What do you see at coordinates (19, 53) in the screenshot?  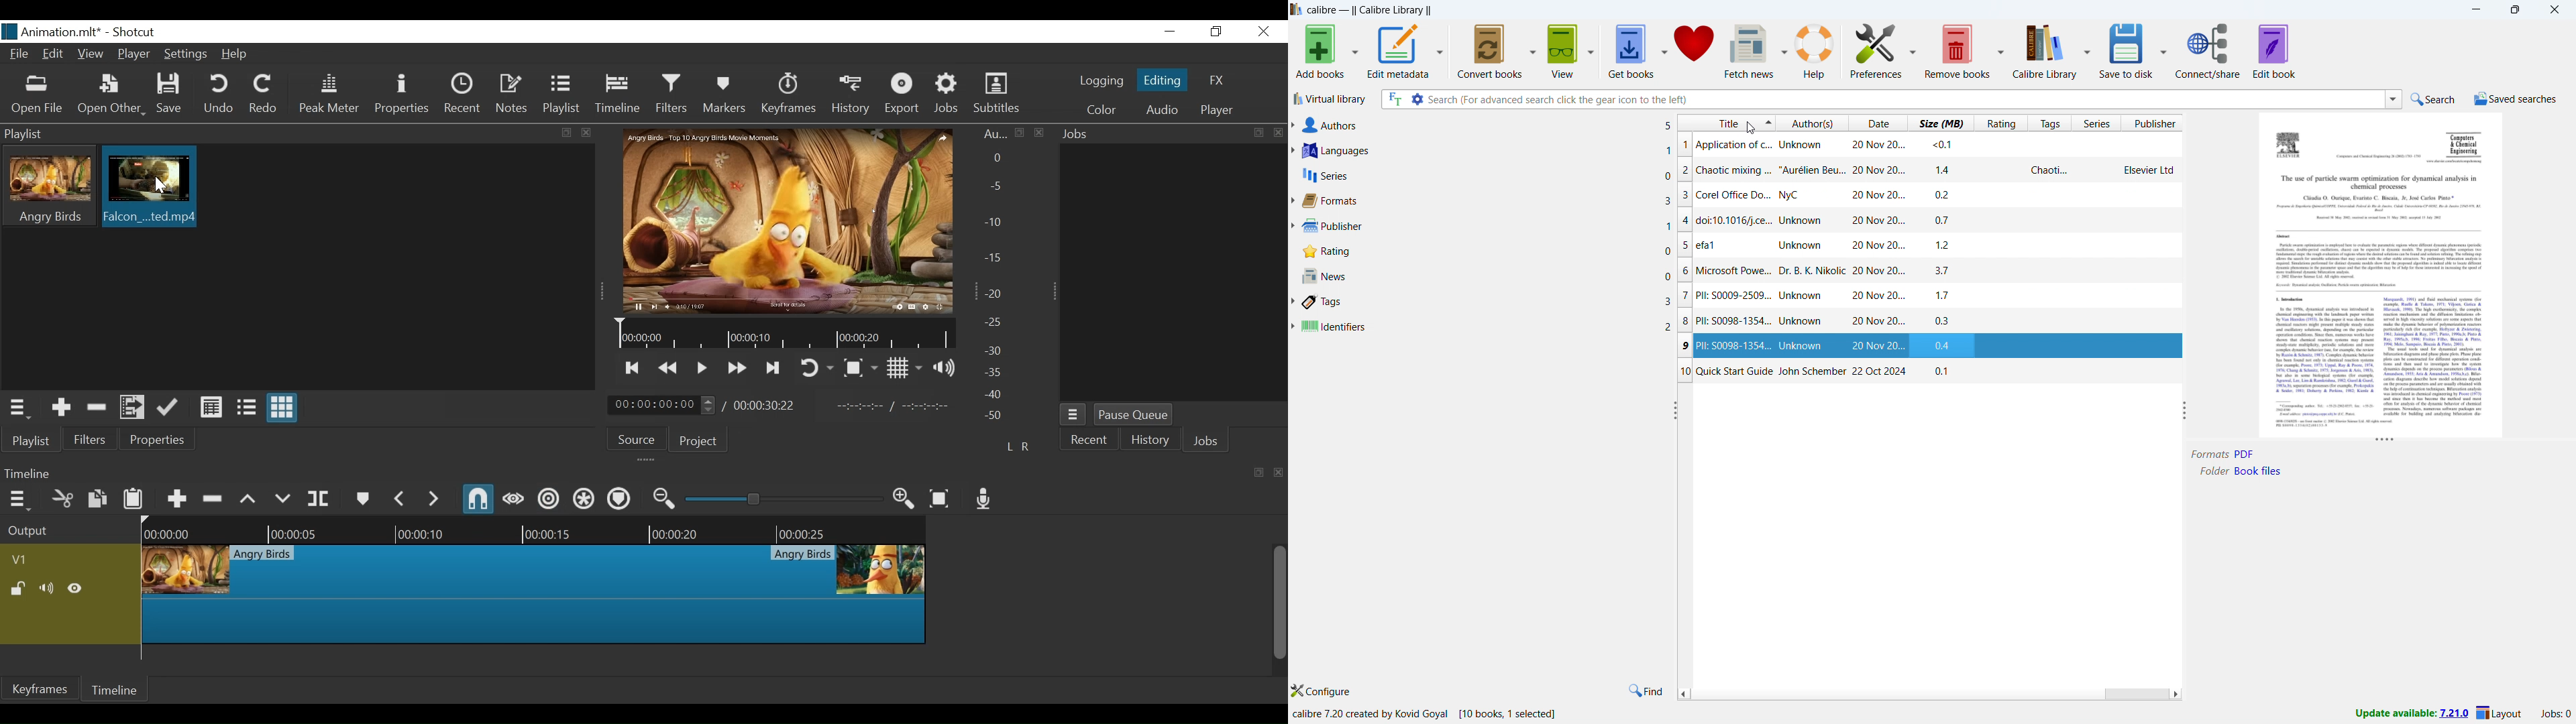 I see `File` at bounding box center [19, 53].